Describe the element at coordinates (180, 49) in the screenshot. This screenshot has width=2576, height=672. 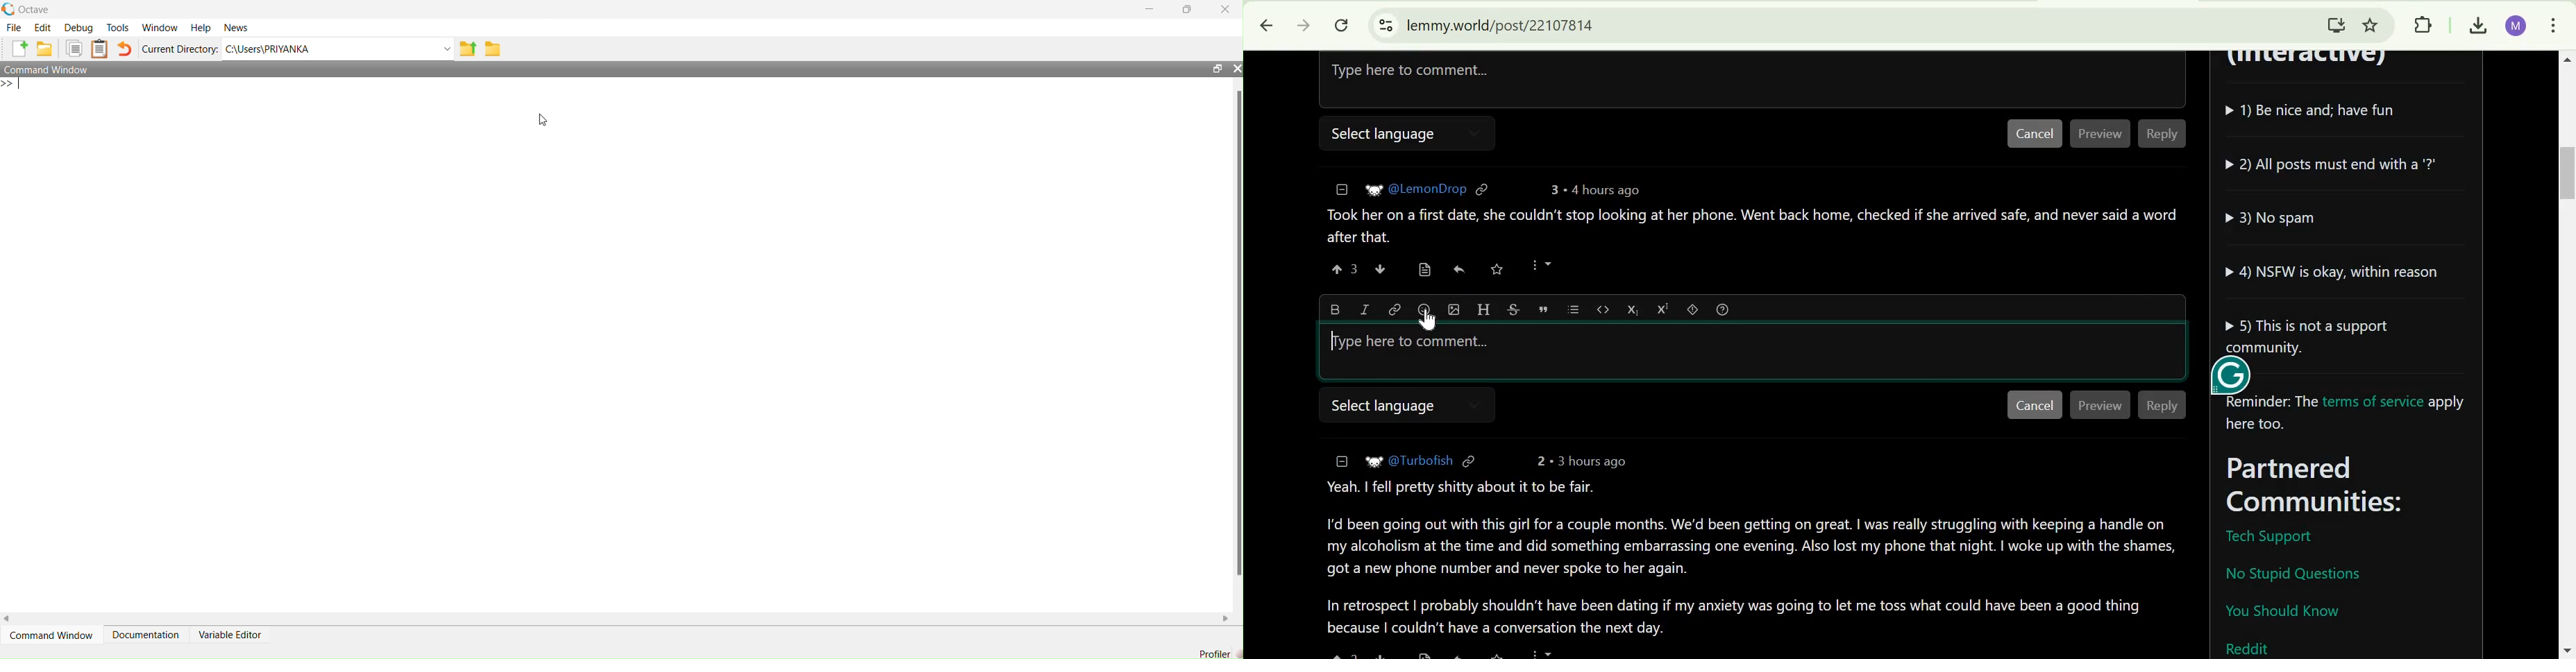
I see `Current Directory:` at that location.